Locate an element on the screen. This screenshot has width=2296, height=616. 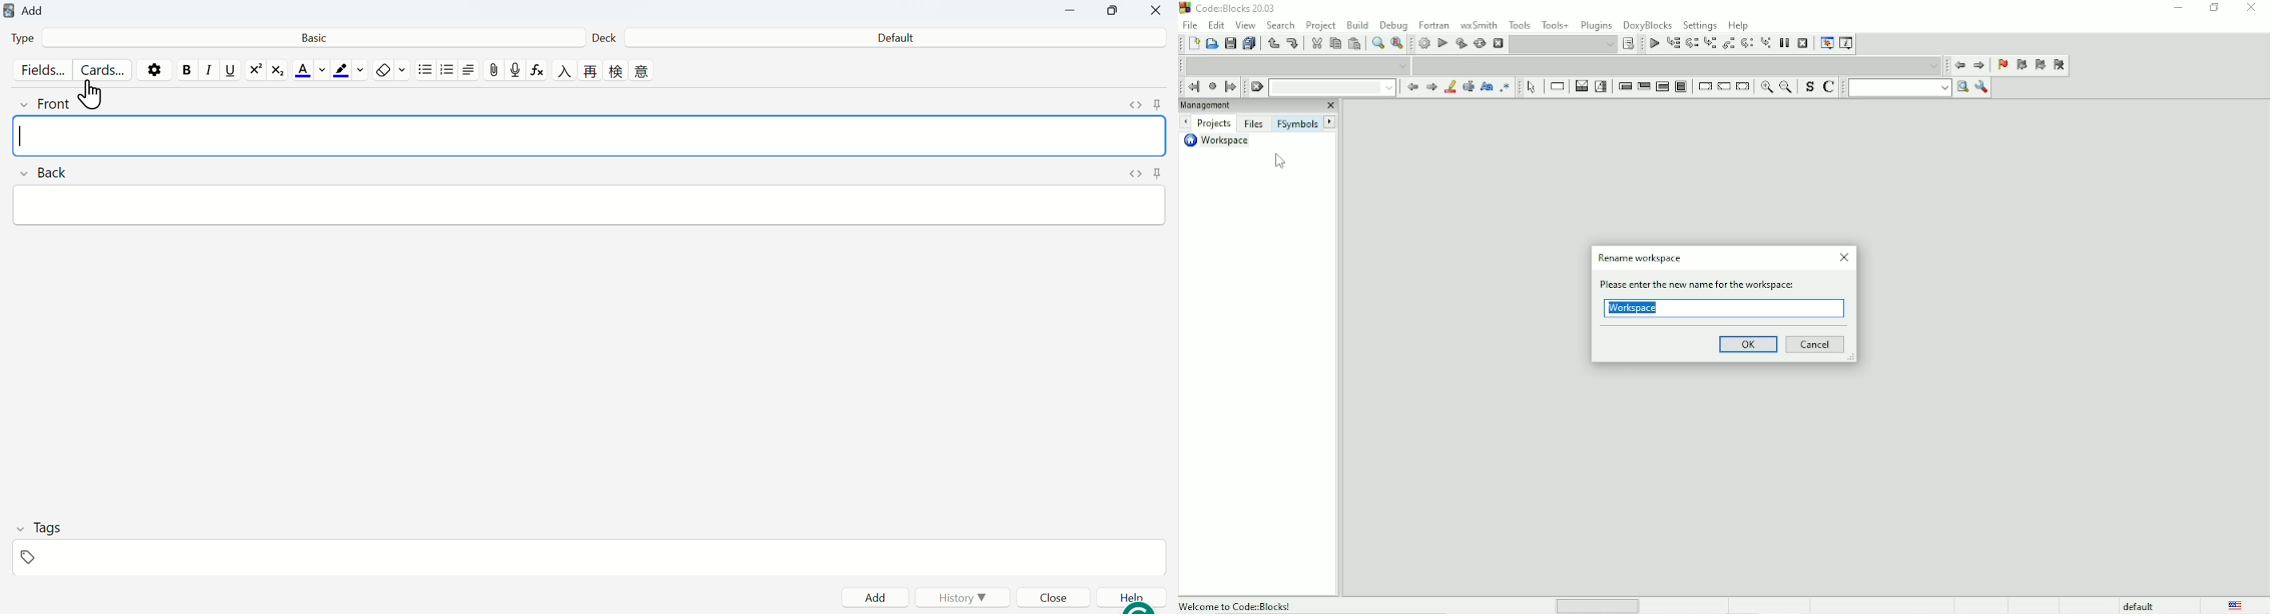
default is located at coordinates (2140, 605).